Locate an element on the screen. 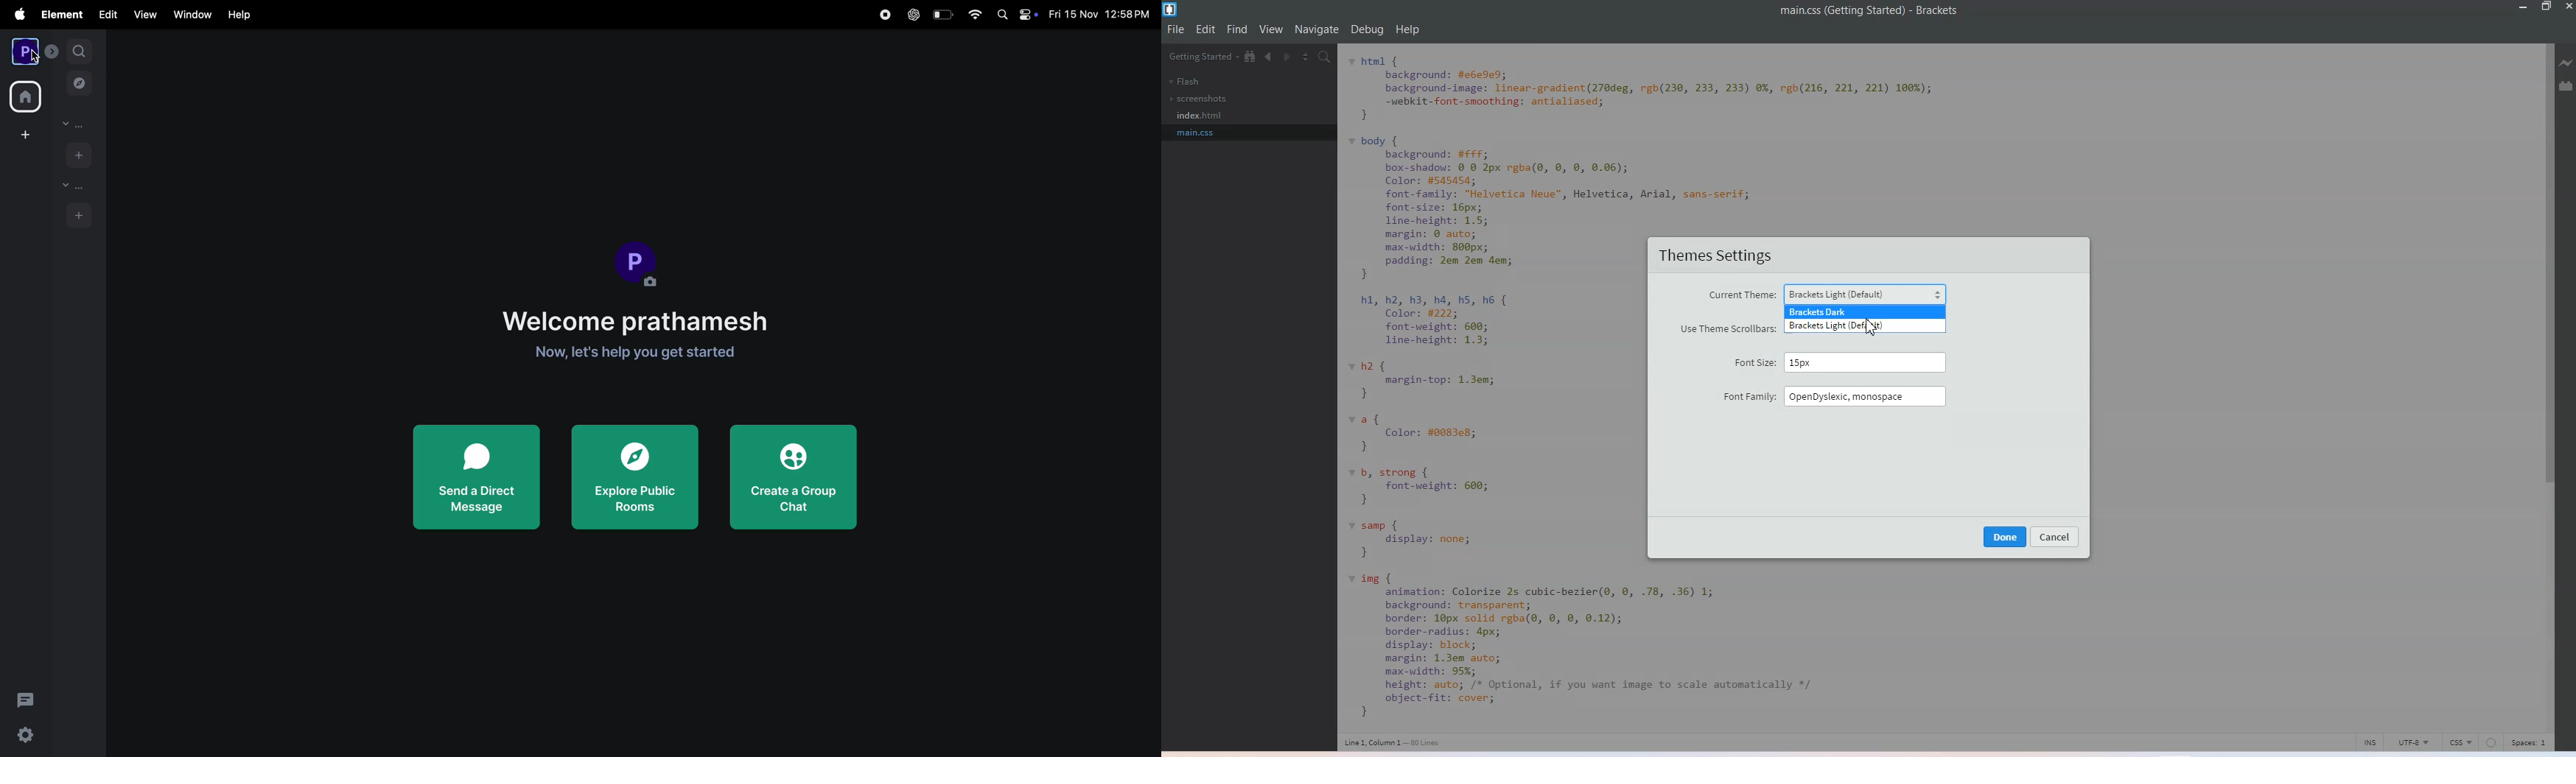 The width and height of the screenshot is (2576, 784). Done is located at coordinates (2006, 536).